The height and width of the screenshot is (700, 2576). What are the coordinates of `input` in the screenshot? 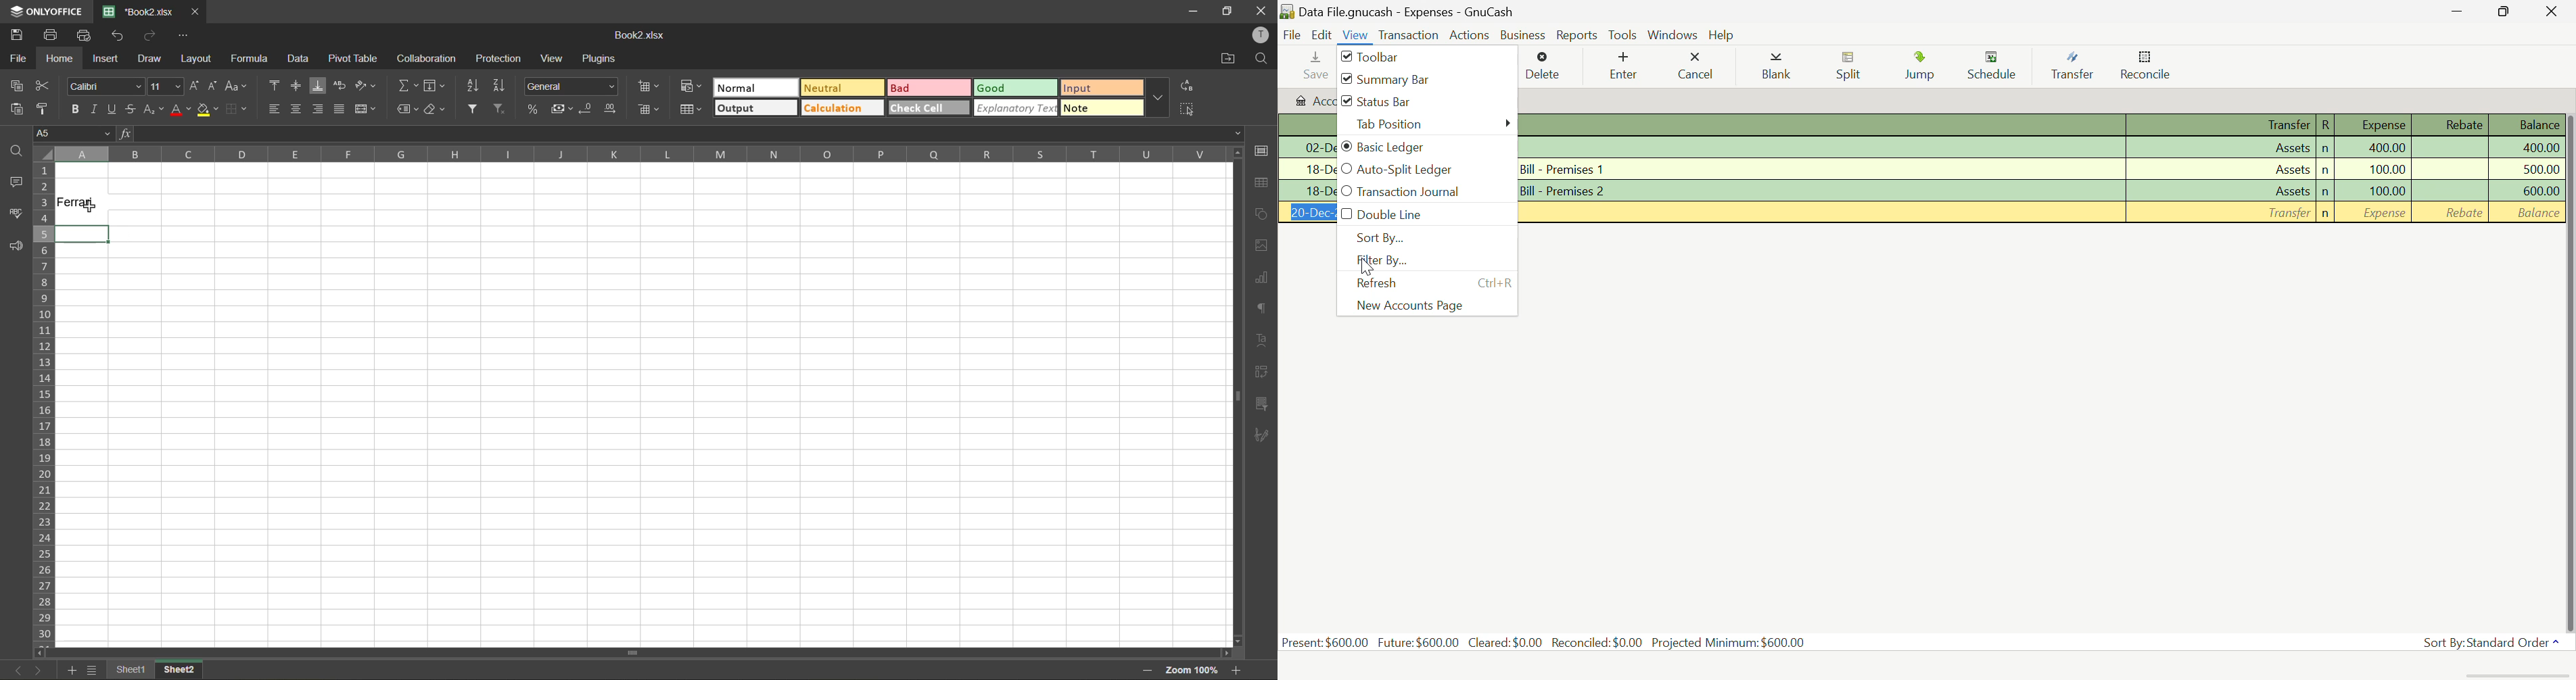 It's located at (1106, 88).